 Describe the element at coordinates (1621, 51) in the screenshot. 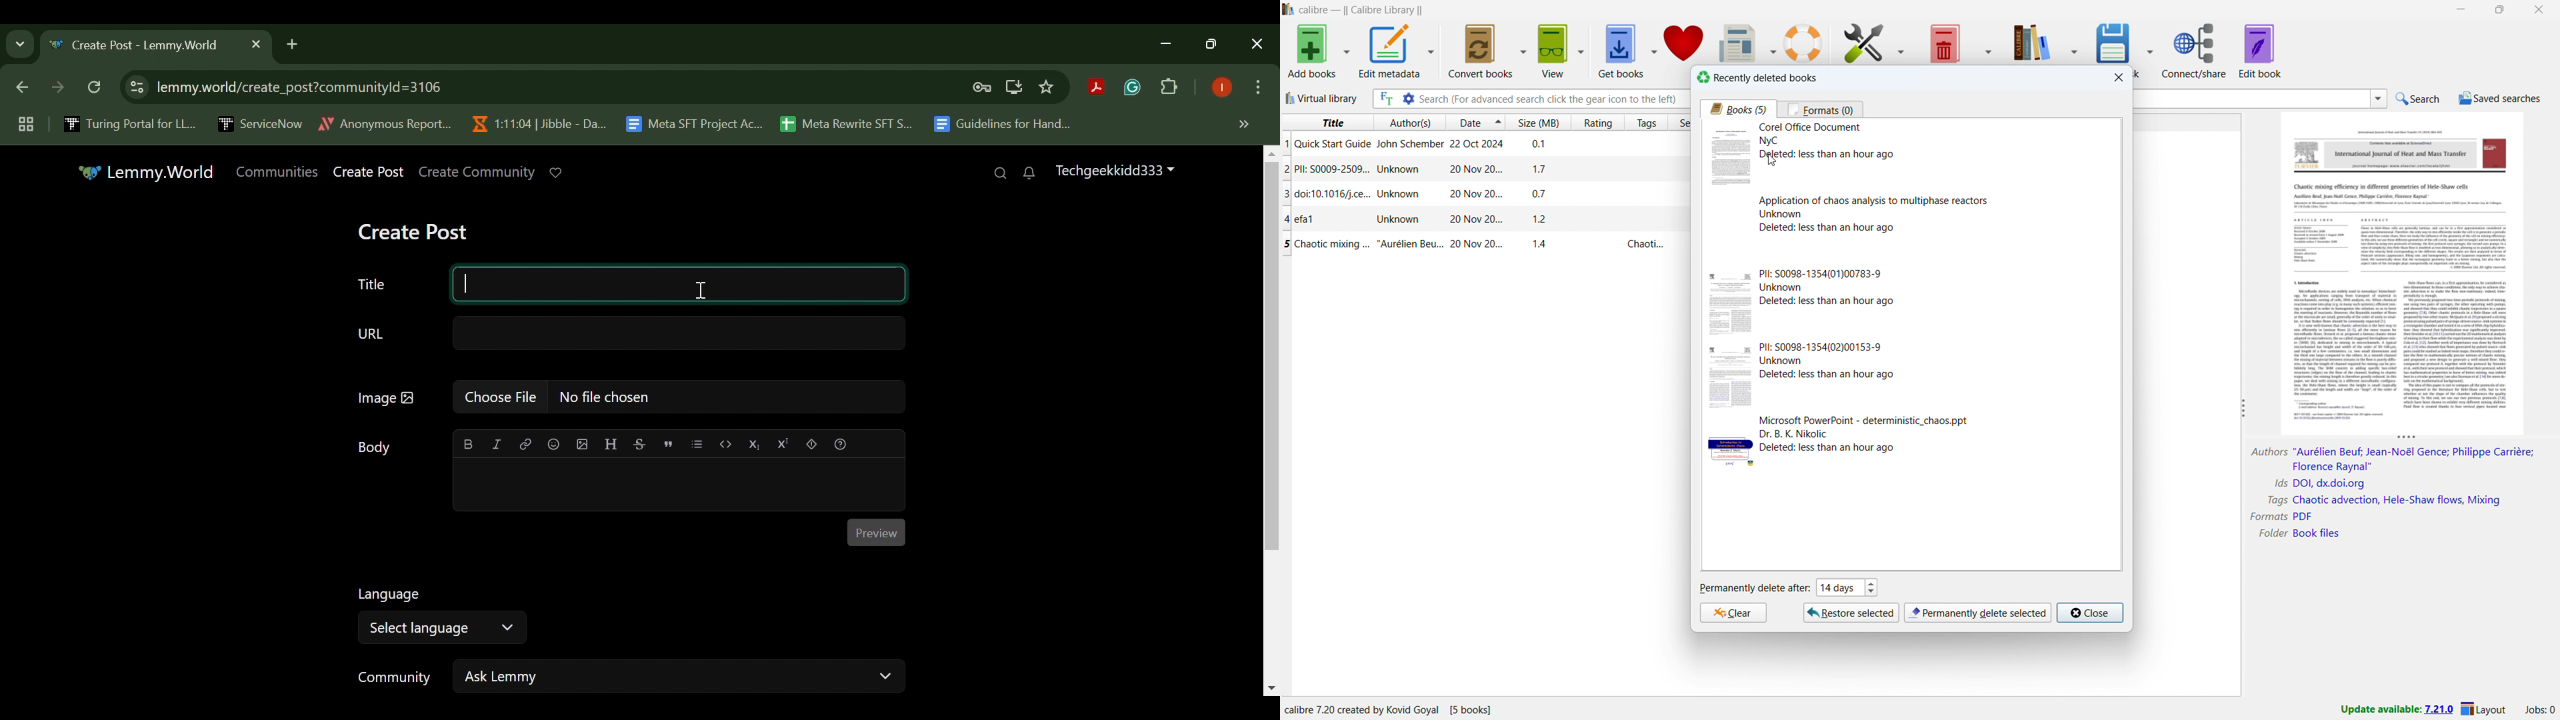

I see `get books` at that location.